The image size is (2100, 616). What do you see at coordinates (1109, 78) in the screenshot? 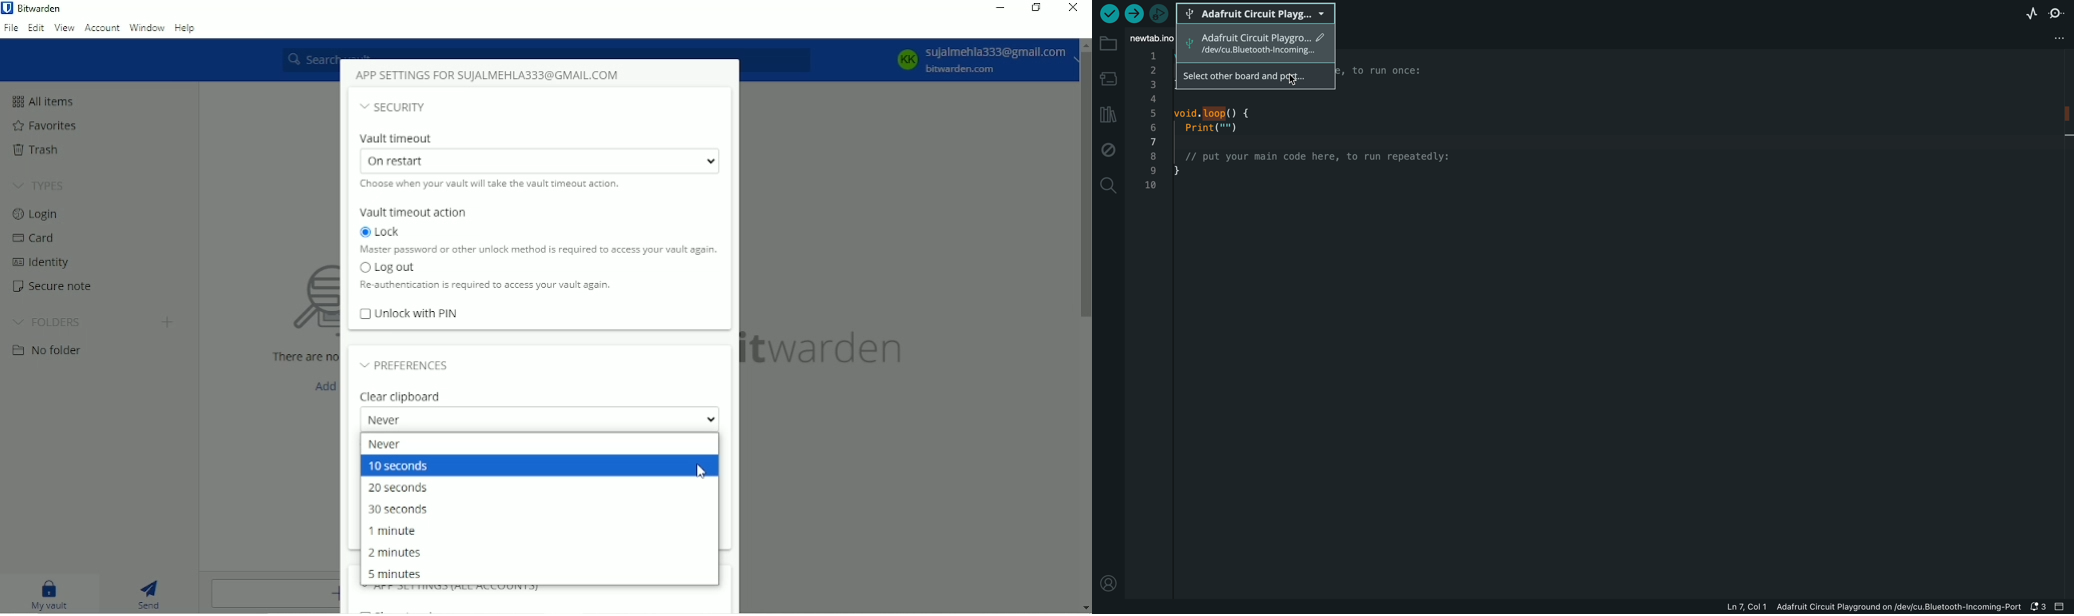
I see `board manager` at bounding box center [1109, 78].